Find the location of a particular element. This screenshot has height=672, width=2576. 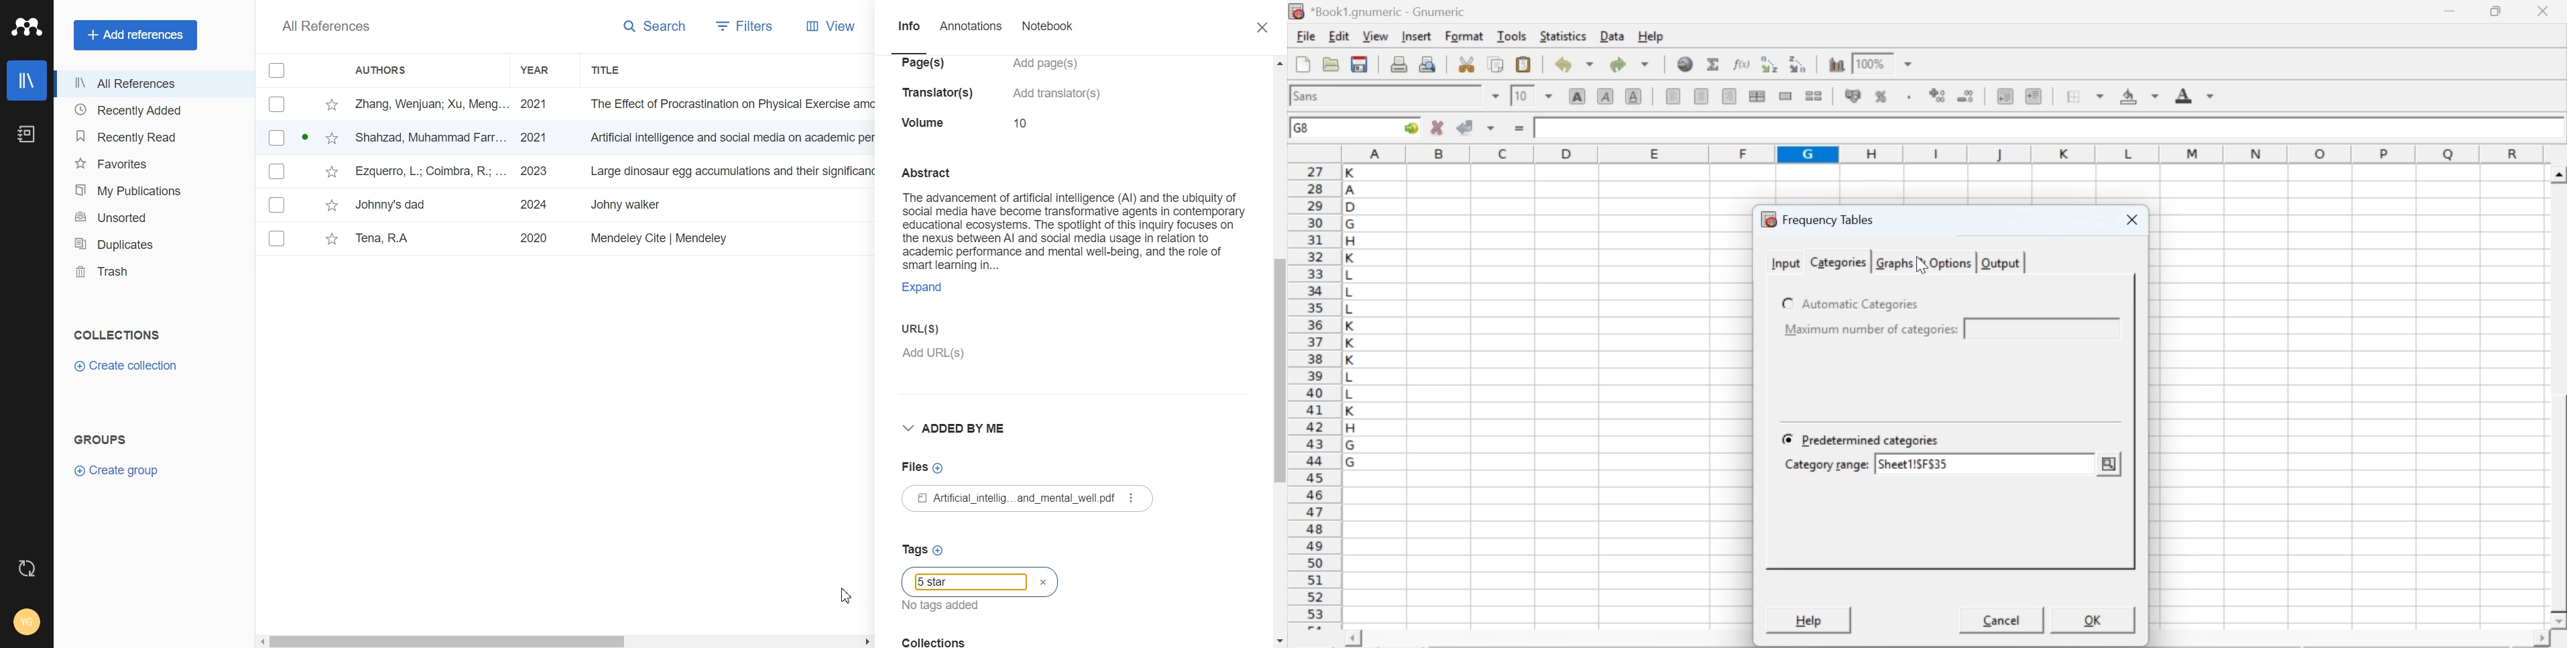

Predetermined categories is located at coordinates (1867, 439).